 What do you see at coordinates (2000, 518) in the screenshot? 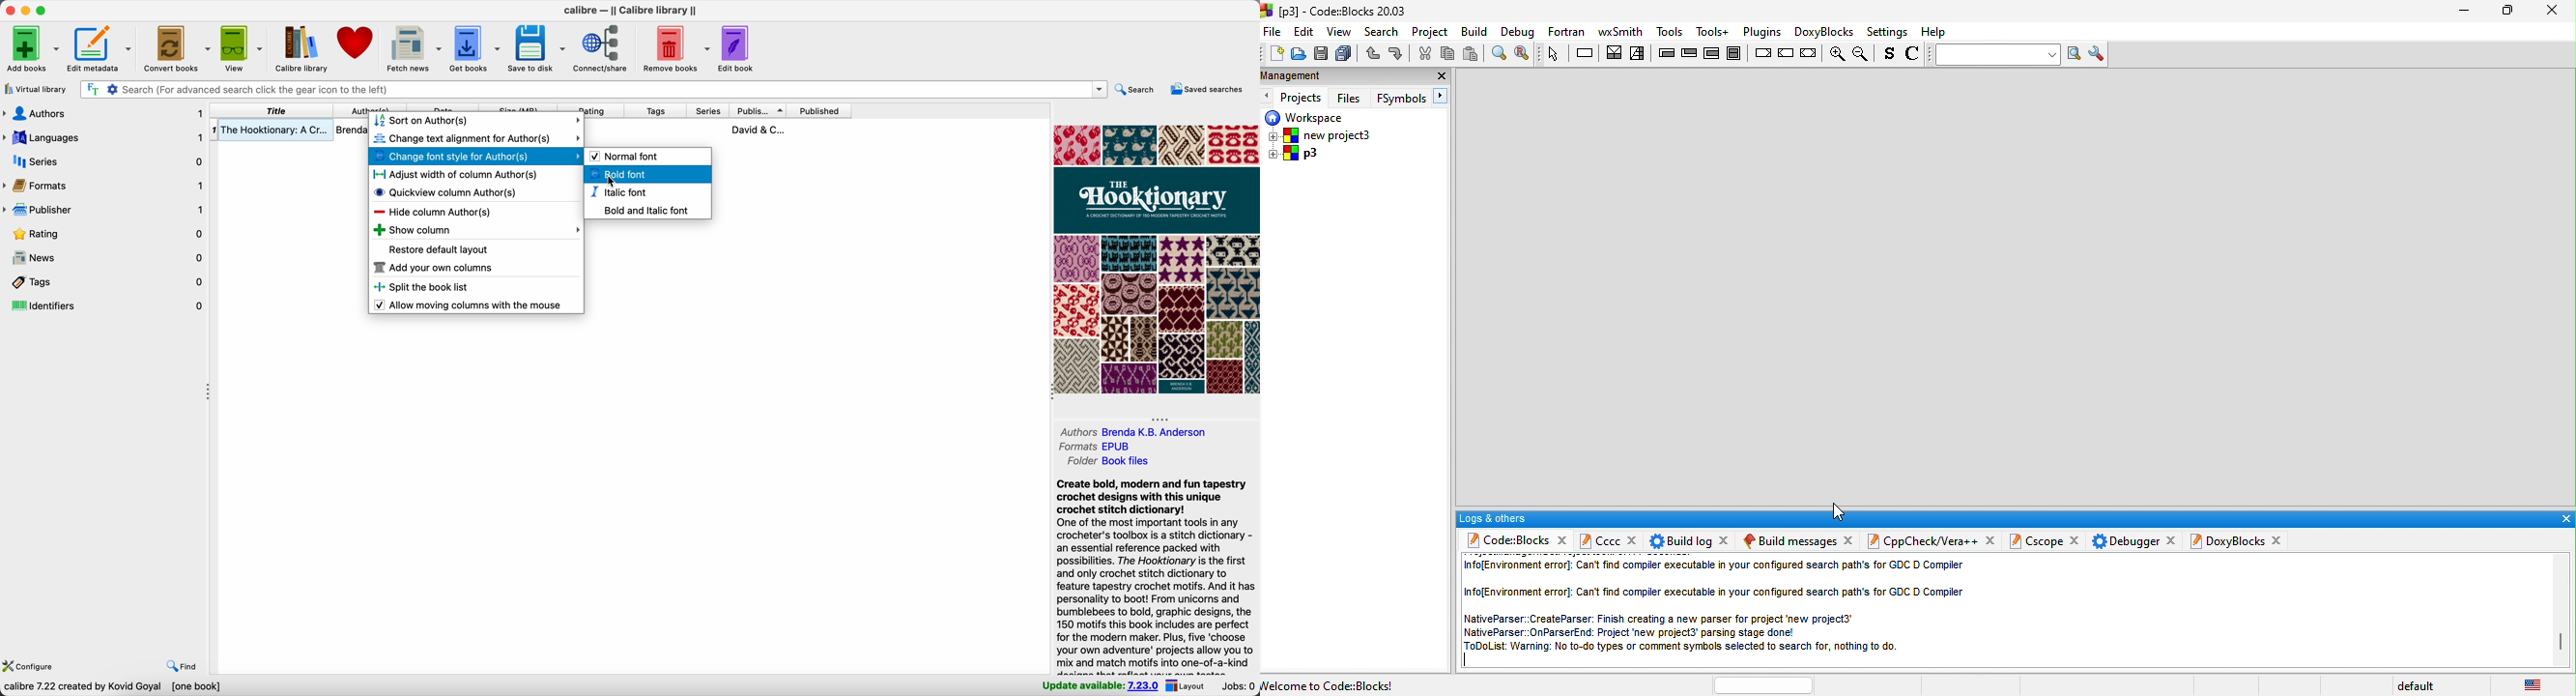
I see `logs and others` at bounding box center [2000, 518].